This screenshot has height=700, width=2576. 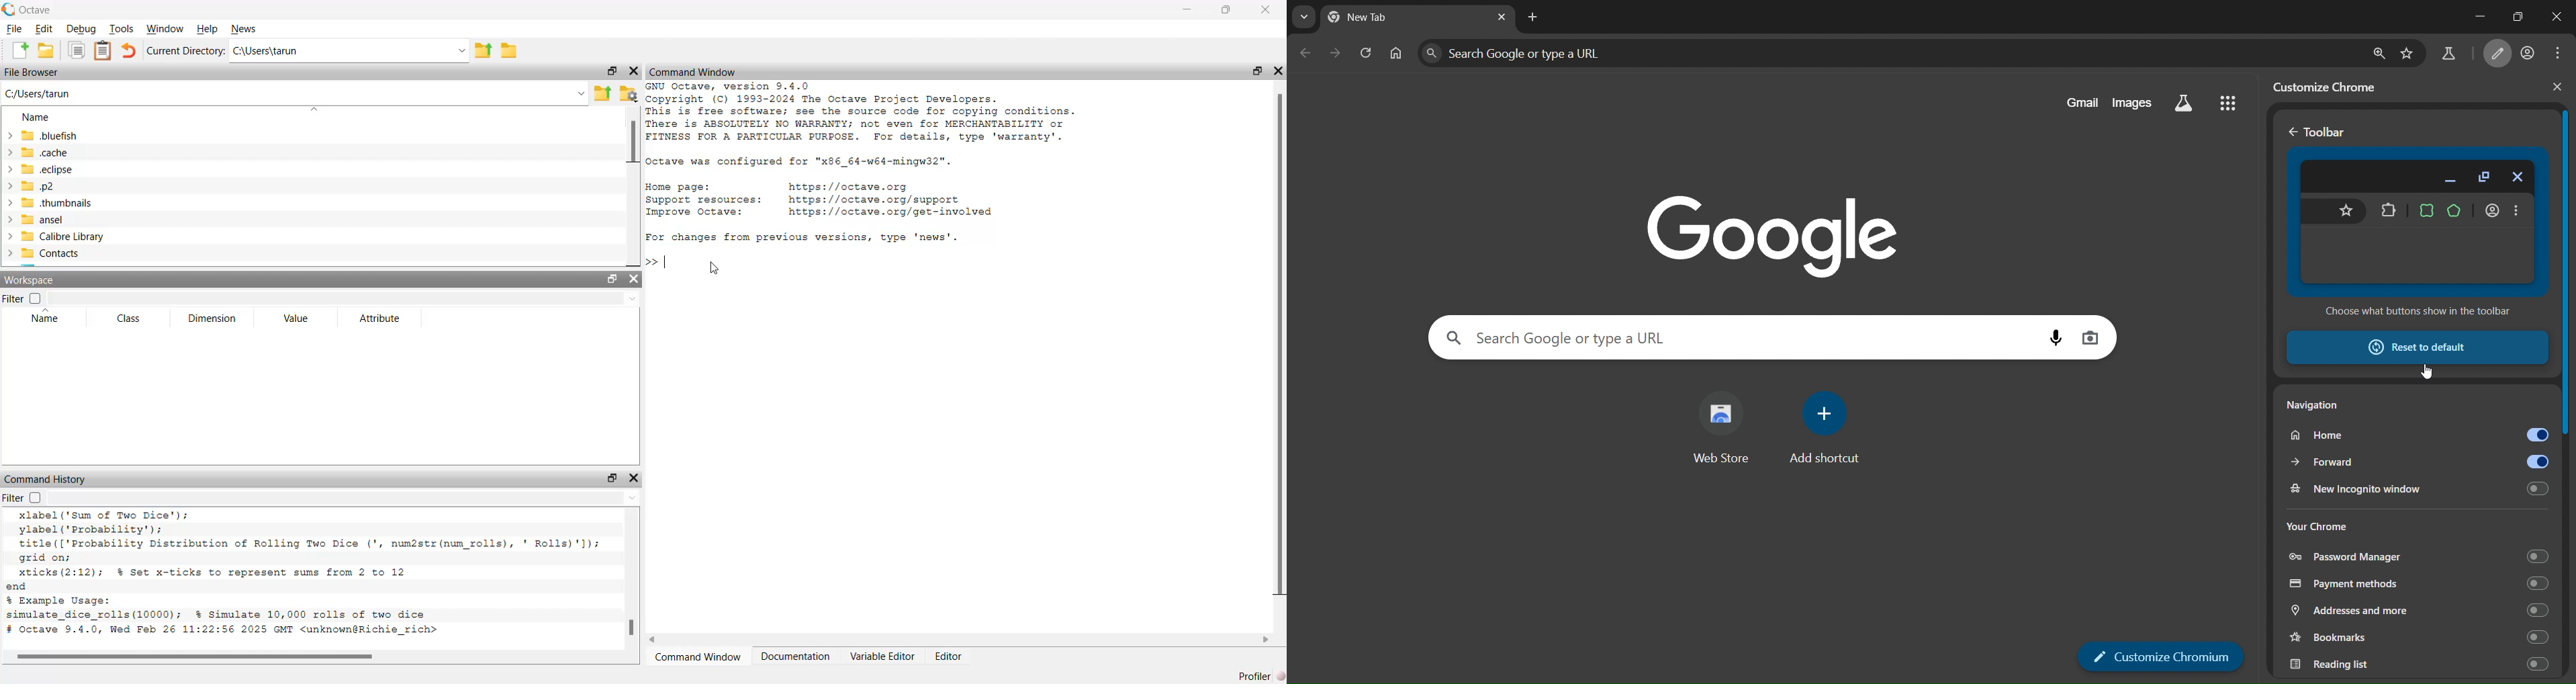 I want to click on C:\Users\tarun, so click(x=349, y=53).